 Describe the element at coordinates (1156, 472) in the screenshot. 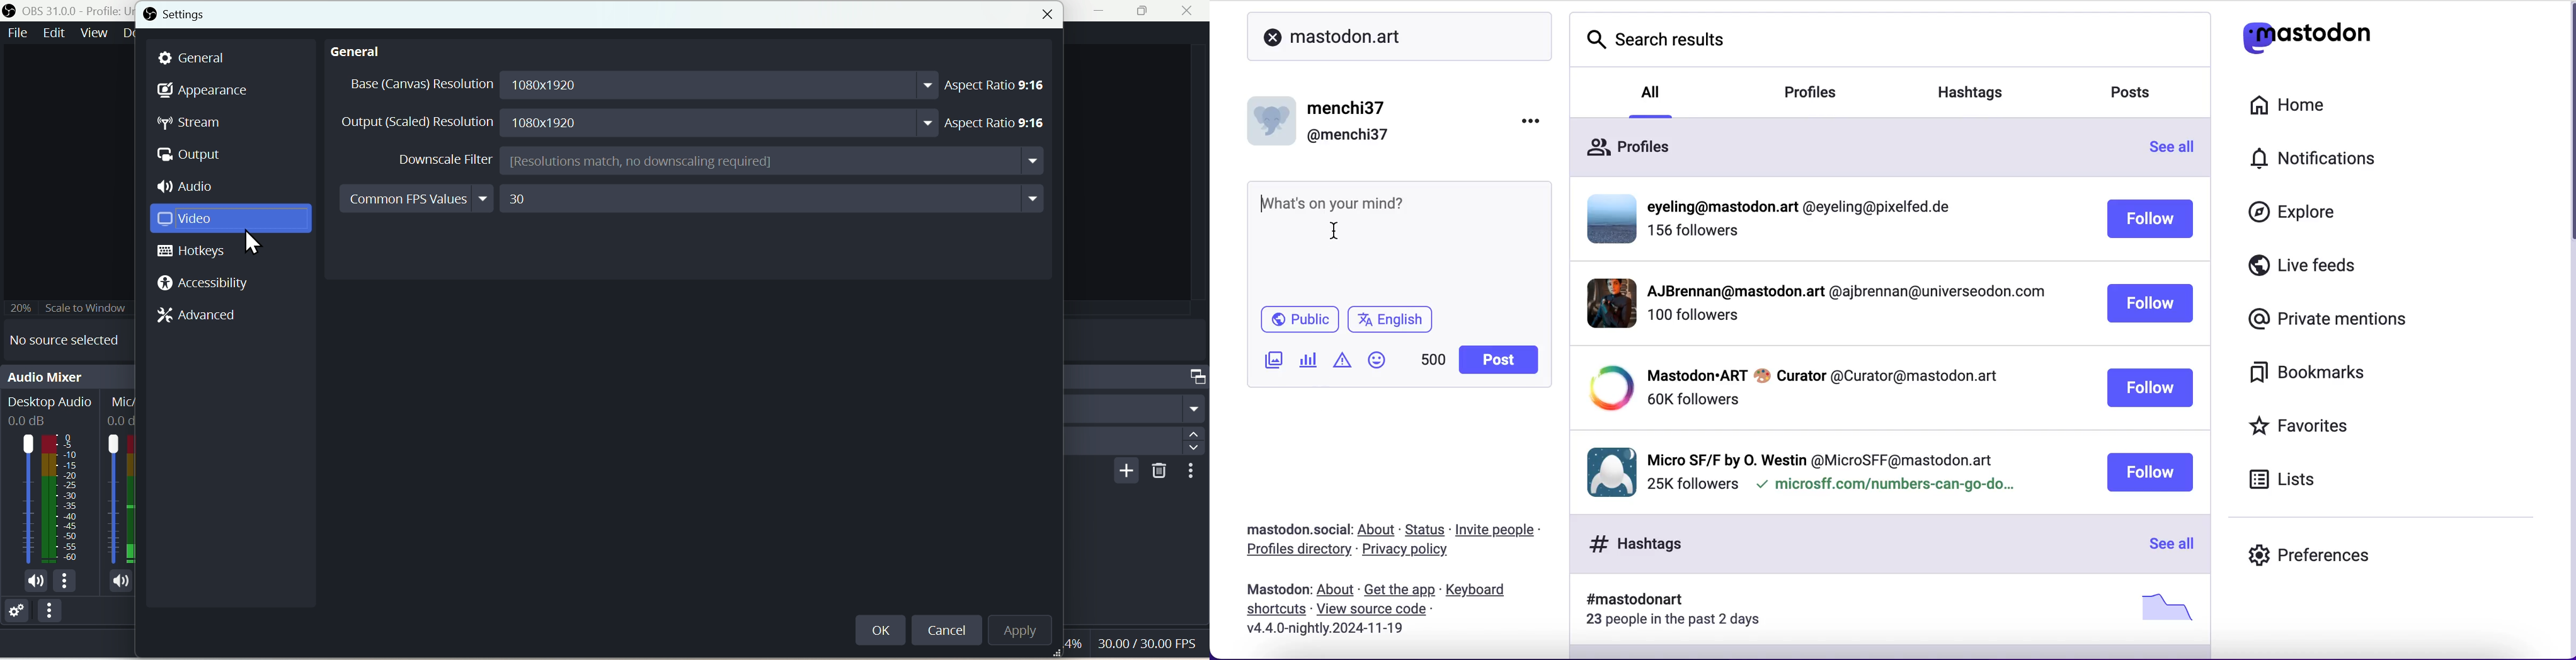

I see `Delete` at that location.